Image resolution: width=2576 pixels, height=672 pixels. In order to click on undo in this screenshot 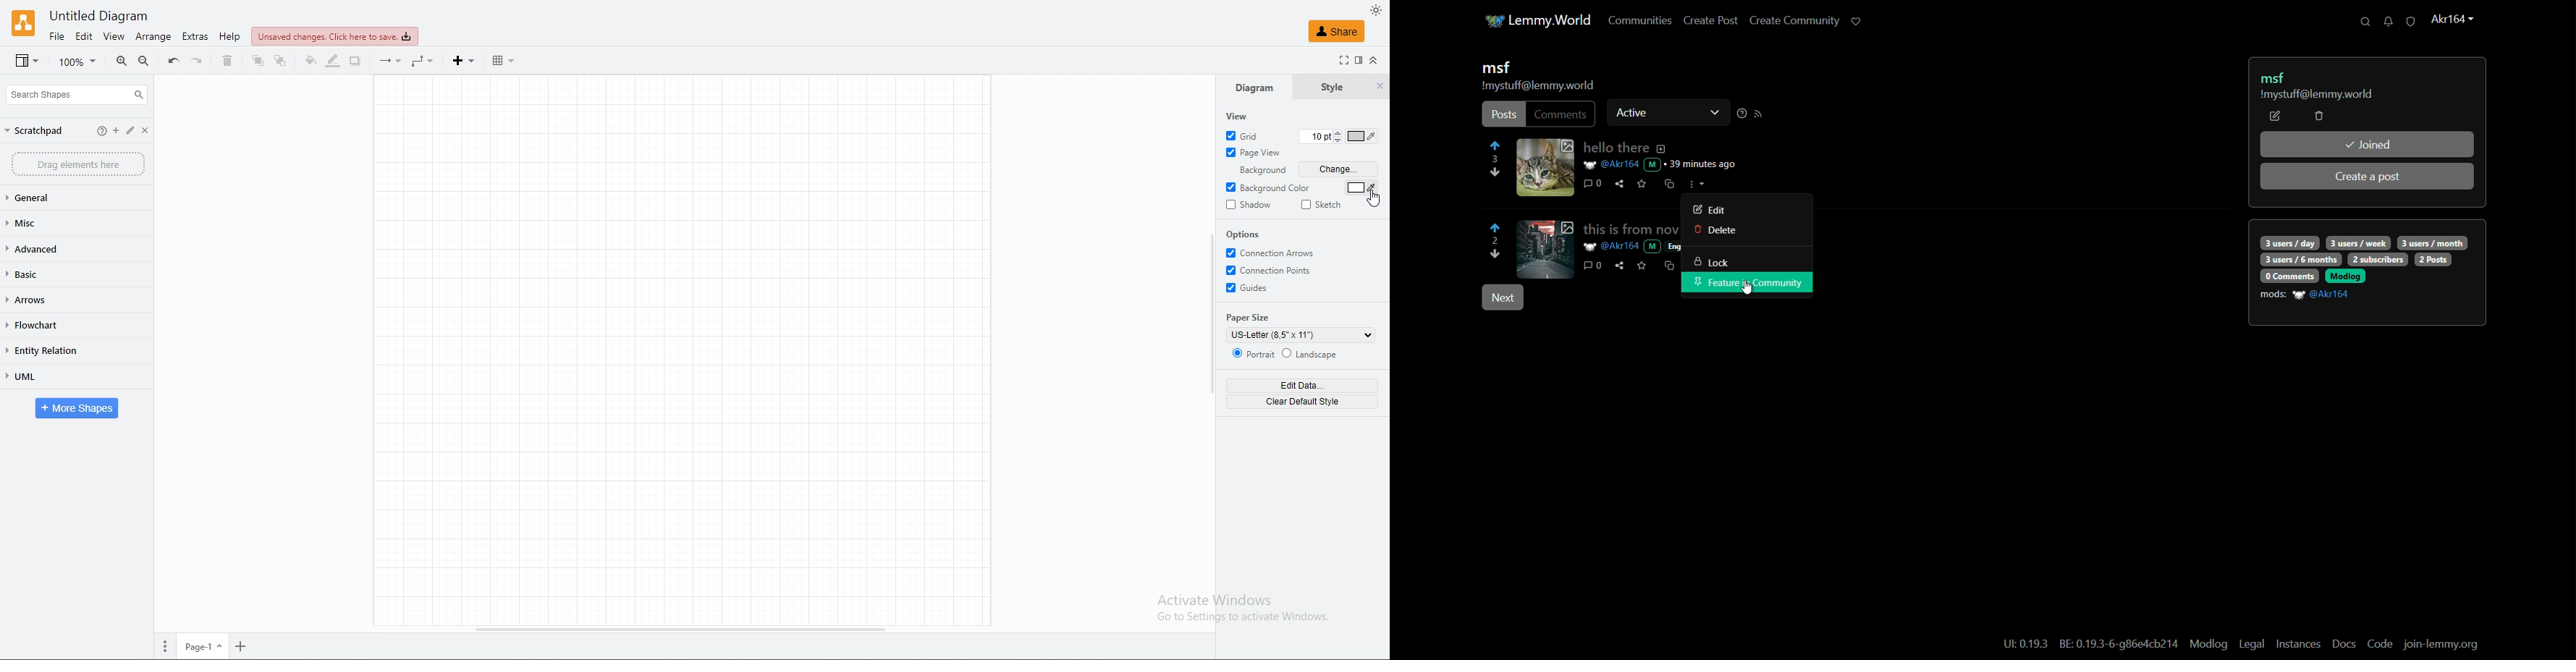, I will do `click(174, 59)`.